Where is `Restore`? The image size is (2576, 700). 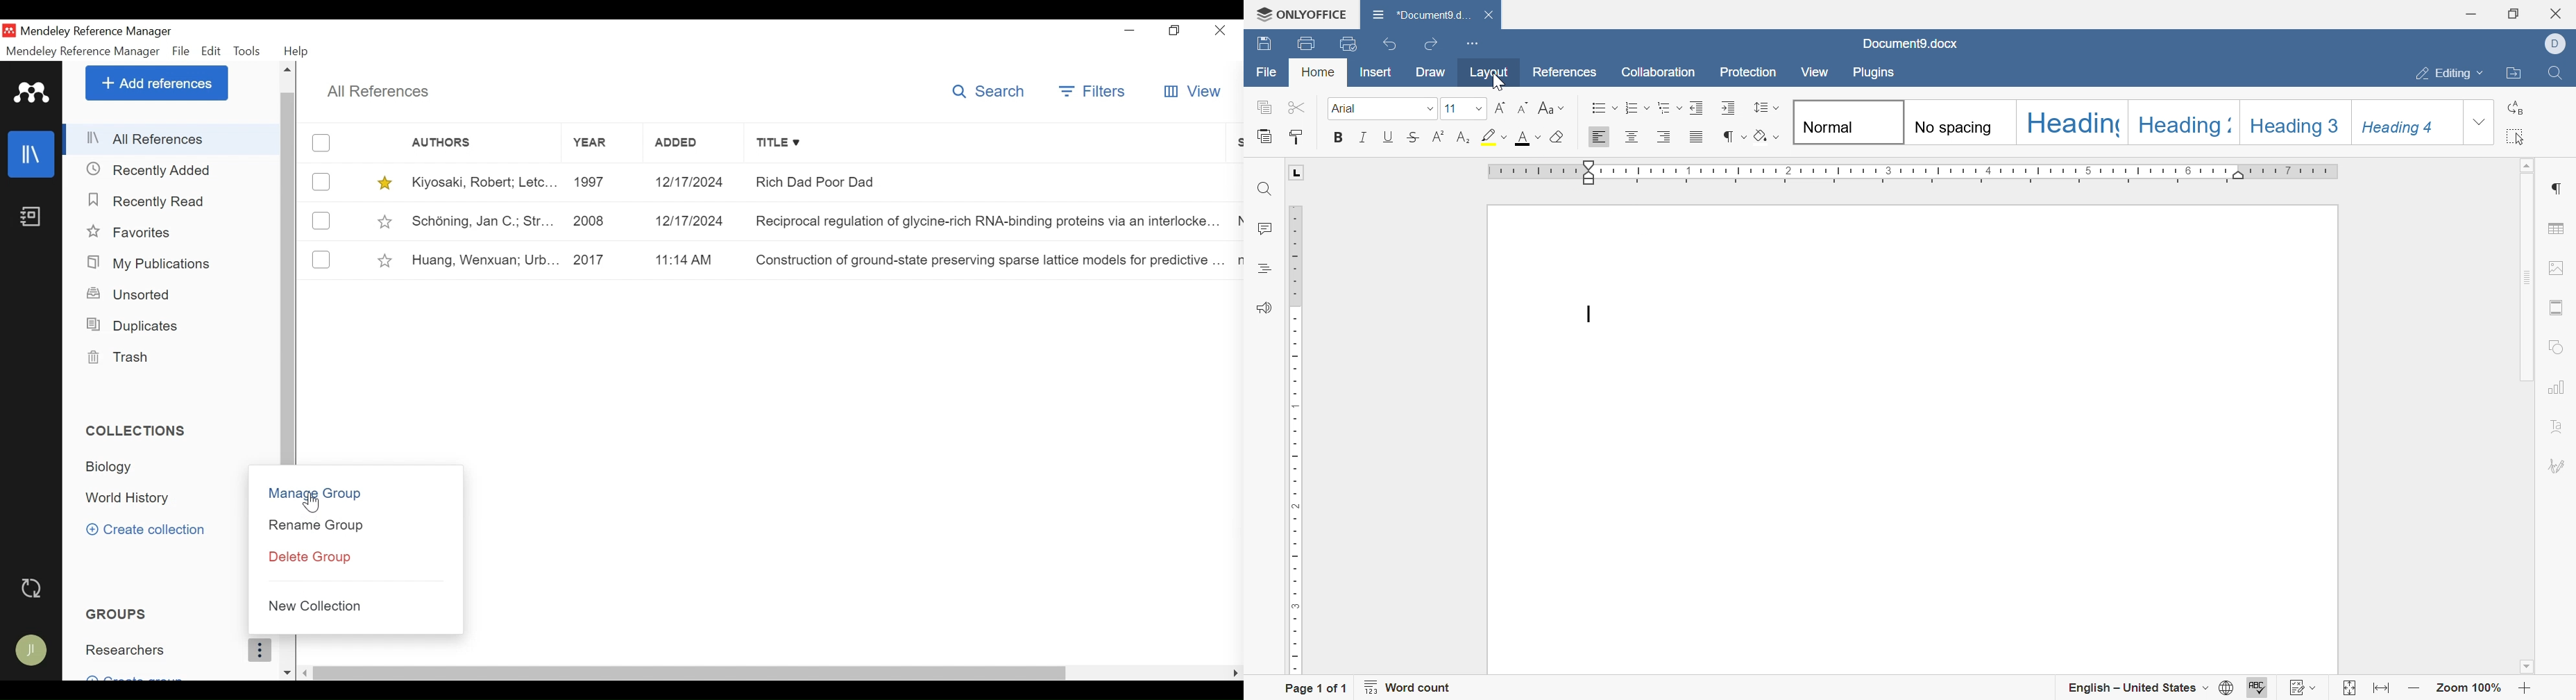
Restore is located at coordinates (1174, 30).